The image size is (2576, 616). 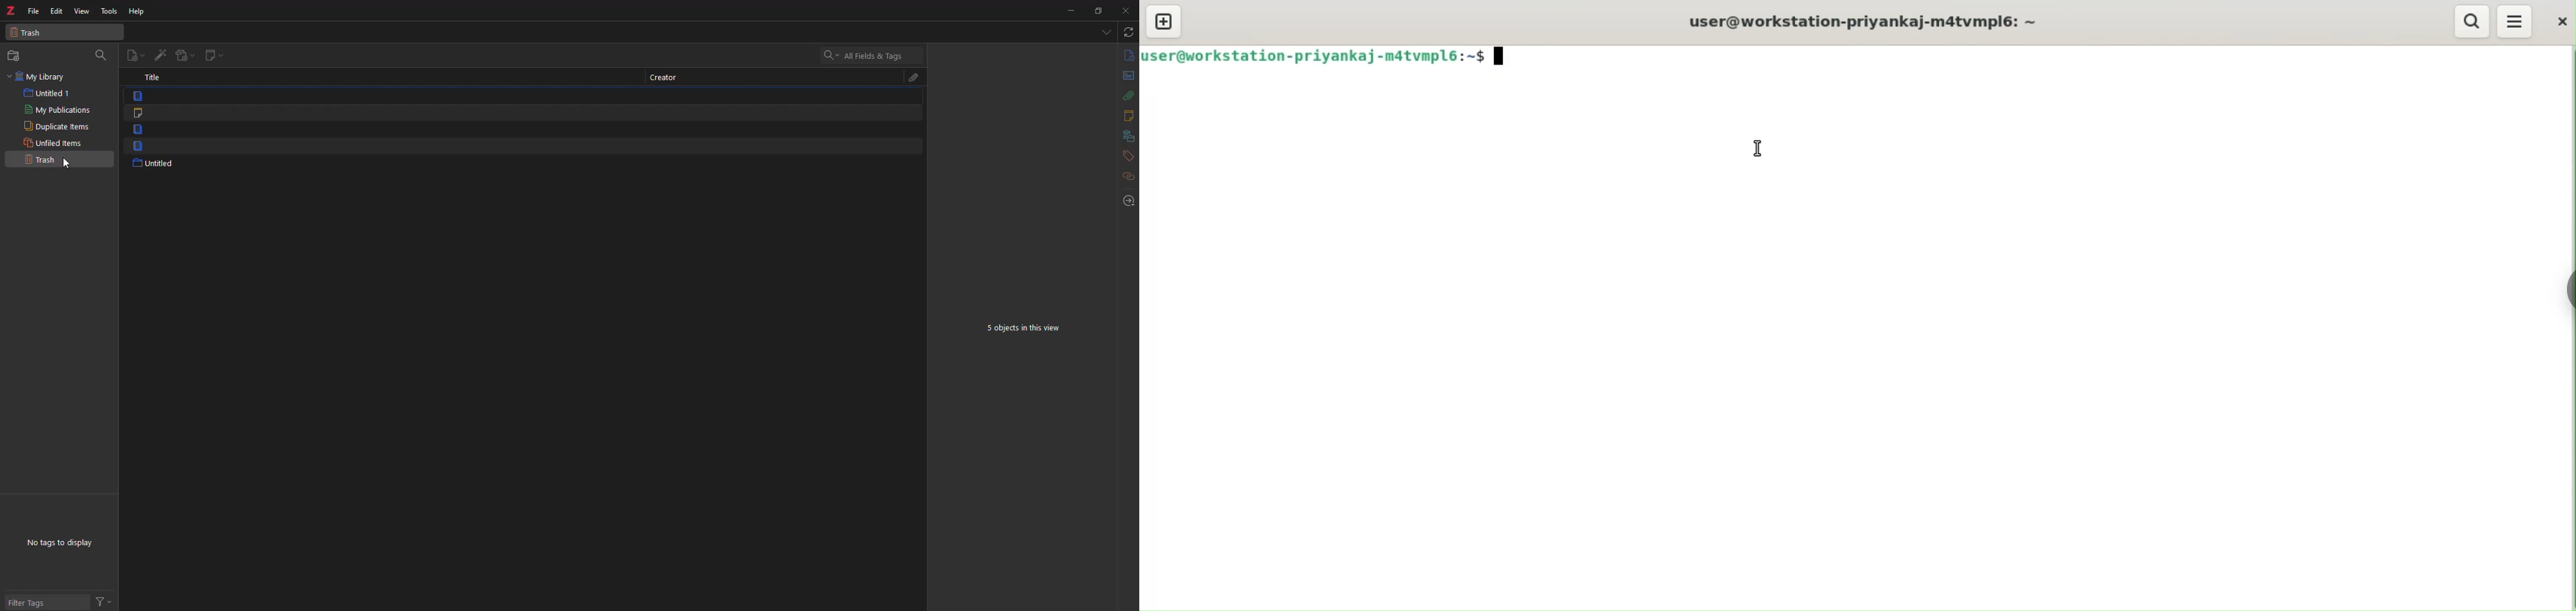 I want to click on search, so click(x=871, y=55).